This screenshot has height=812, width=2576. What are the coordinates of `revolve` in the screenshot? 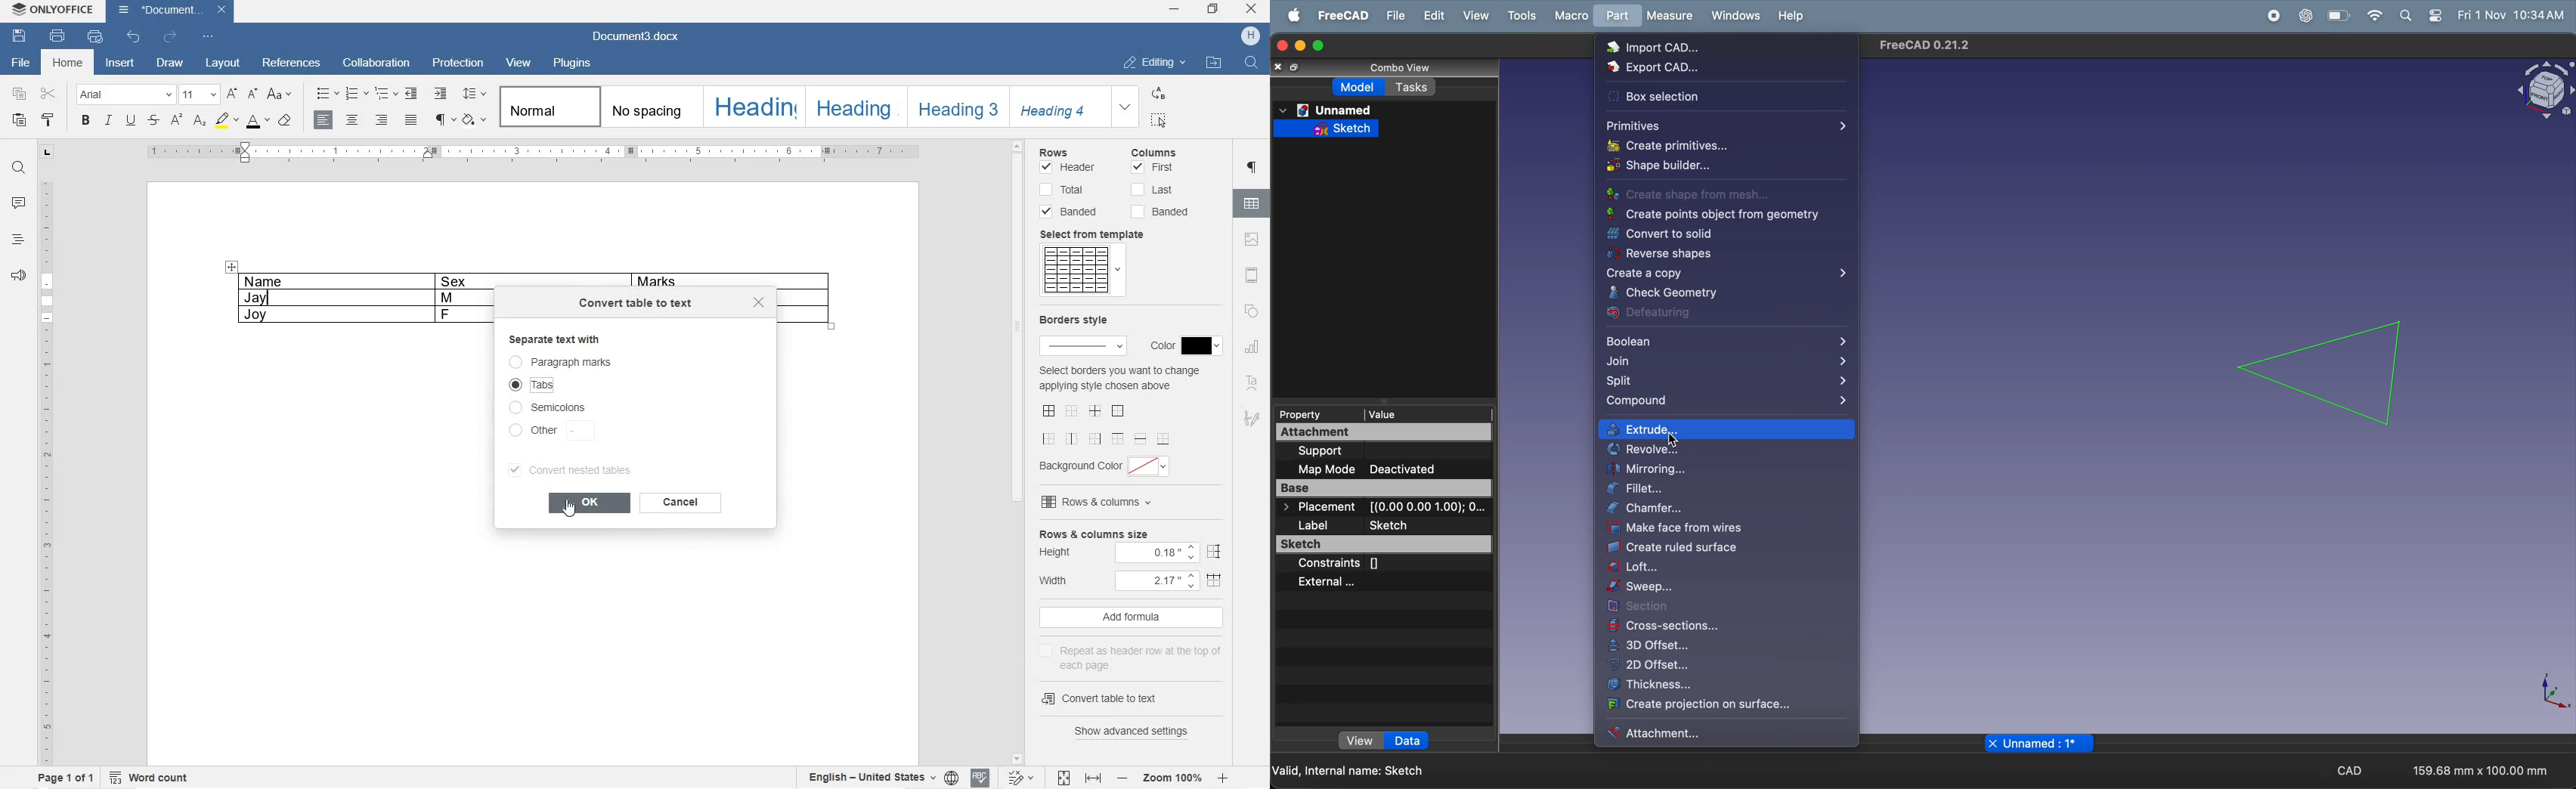 It's located at (1724, 451).